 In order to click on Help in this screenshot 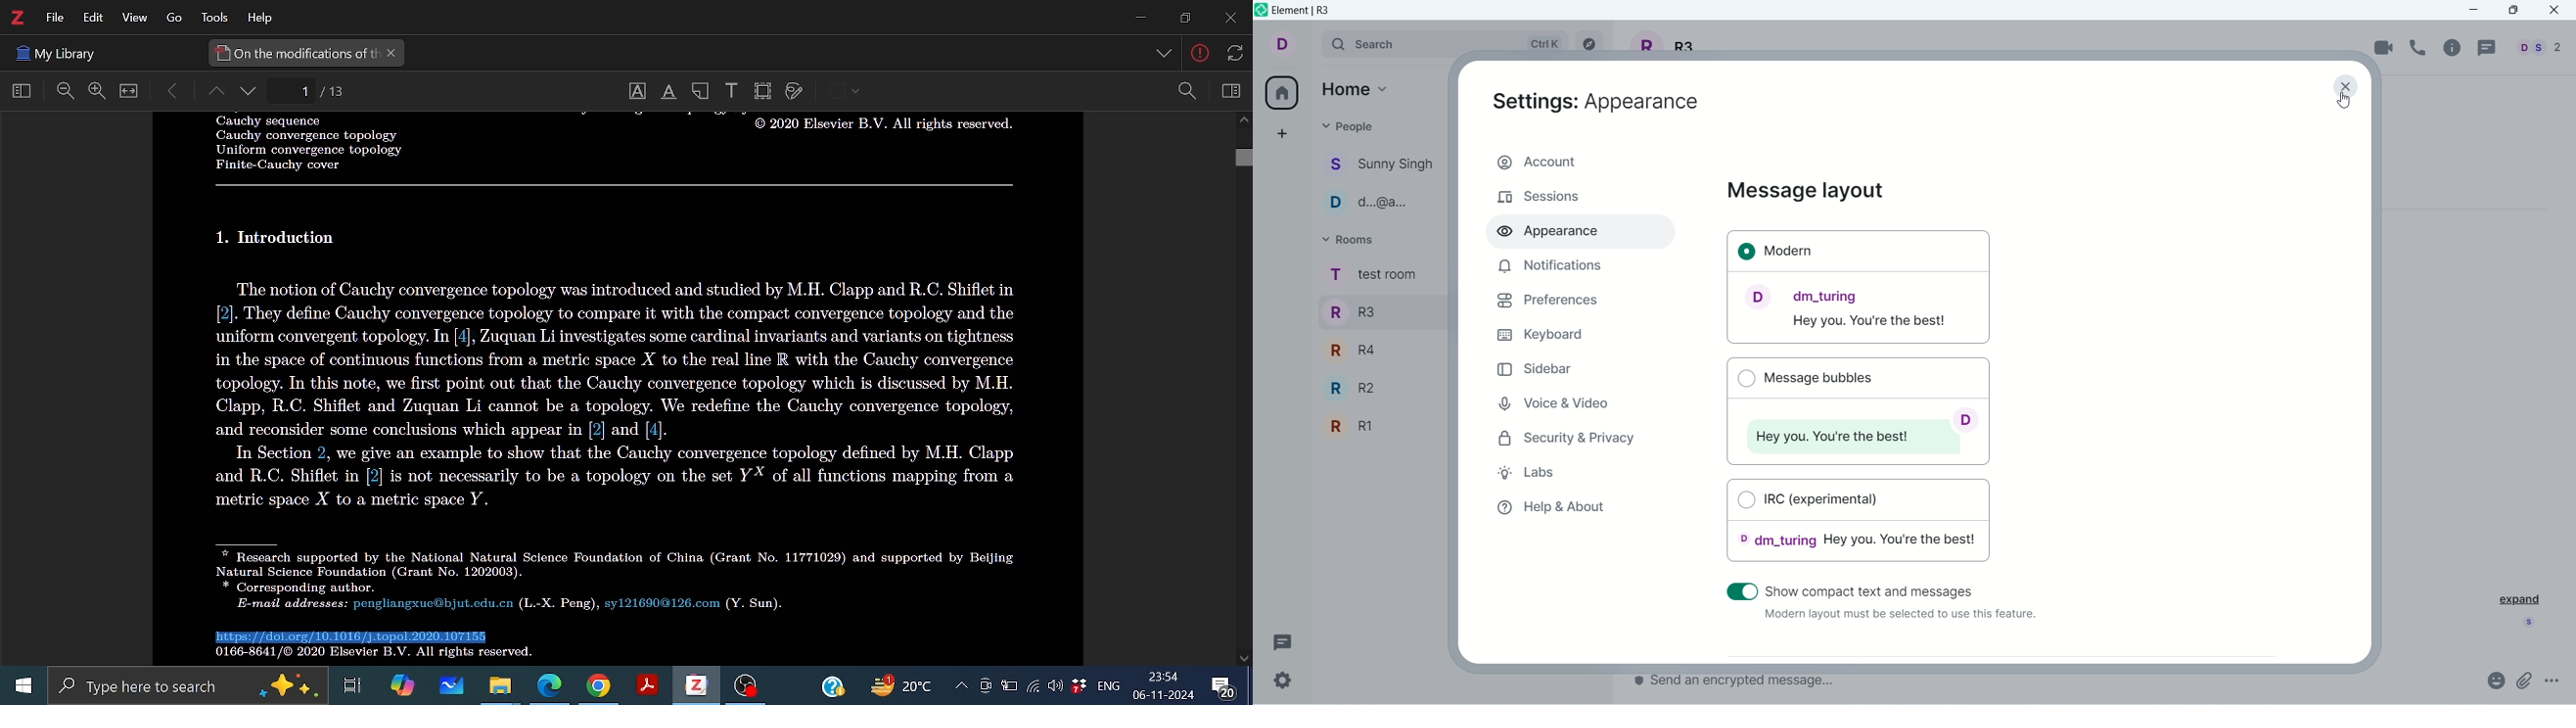, I will do `click(832, 684)`.